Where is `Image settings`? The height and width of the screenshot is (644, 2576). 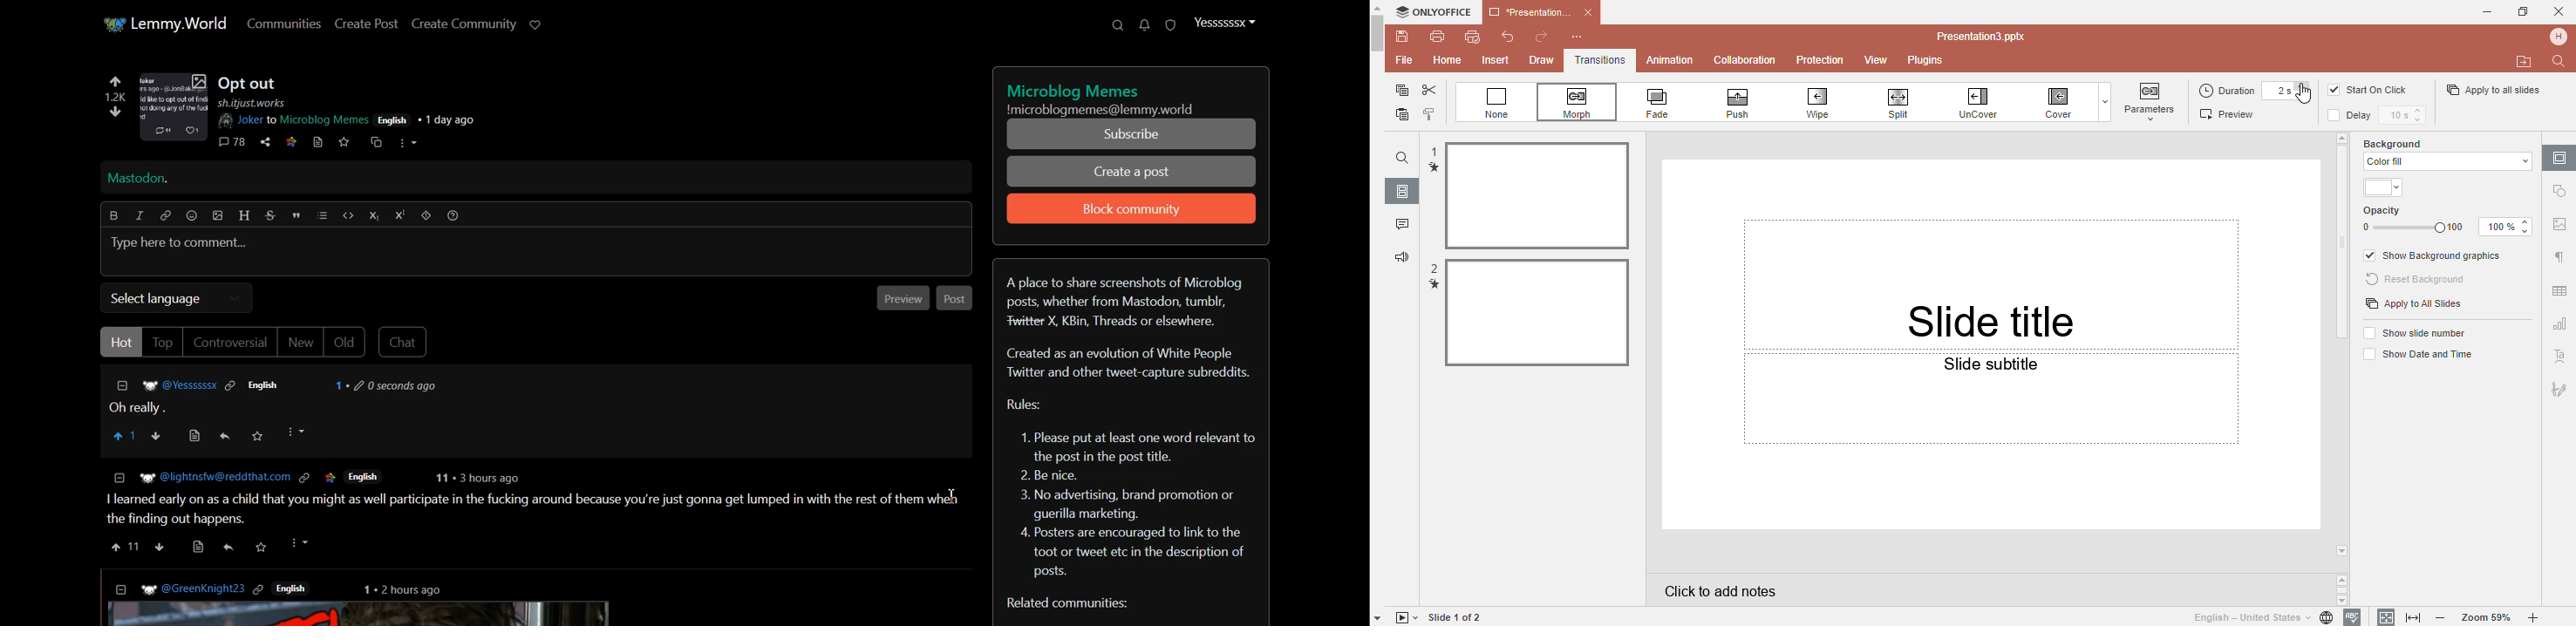
Image settings is located at coordinates (2559, 228).